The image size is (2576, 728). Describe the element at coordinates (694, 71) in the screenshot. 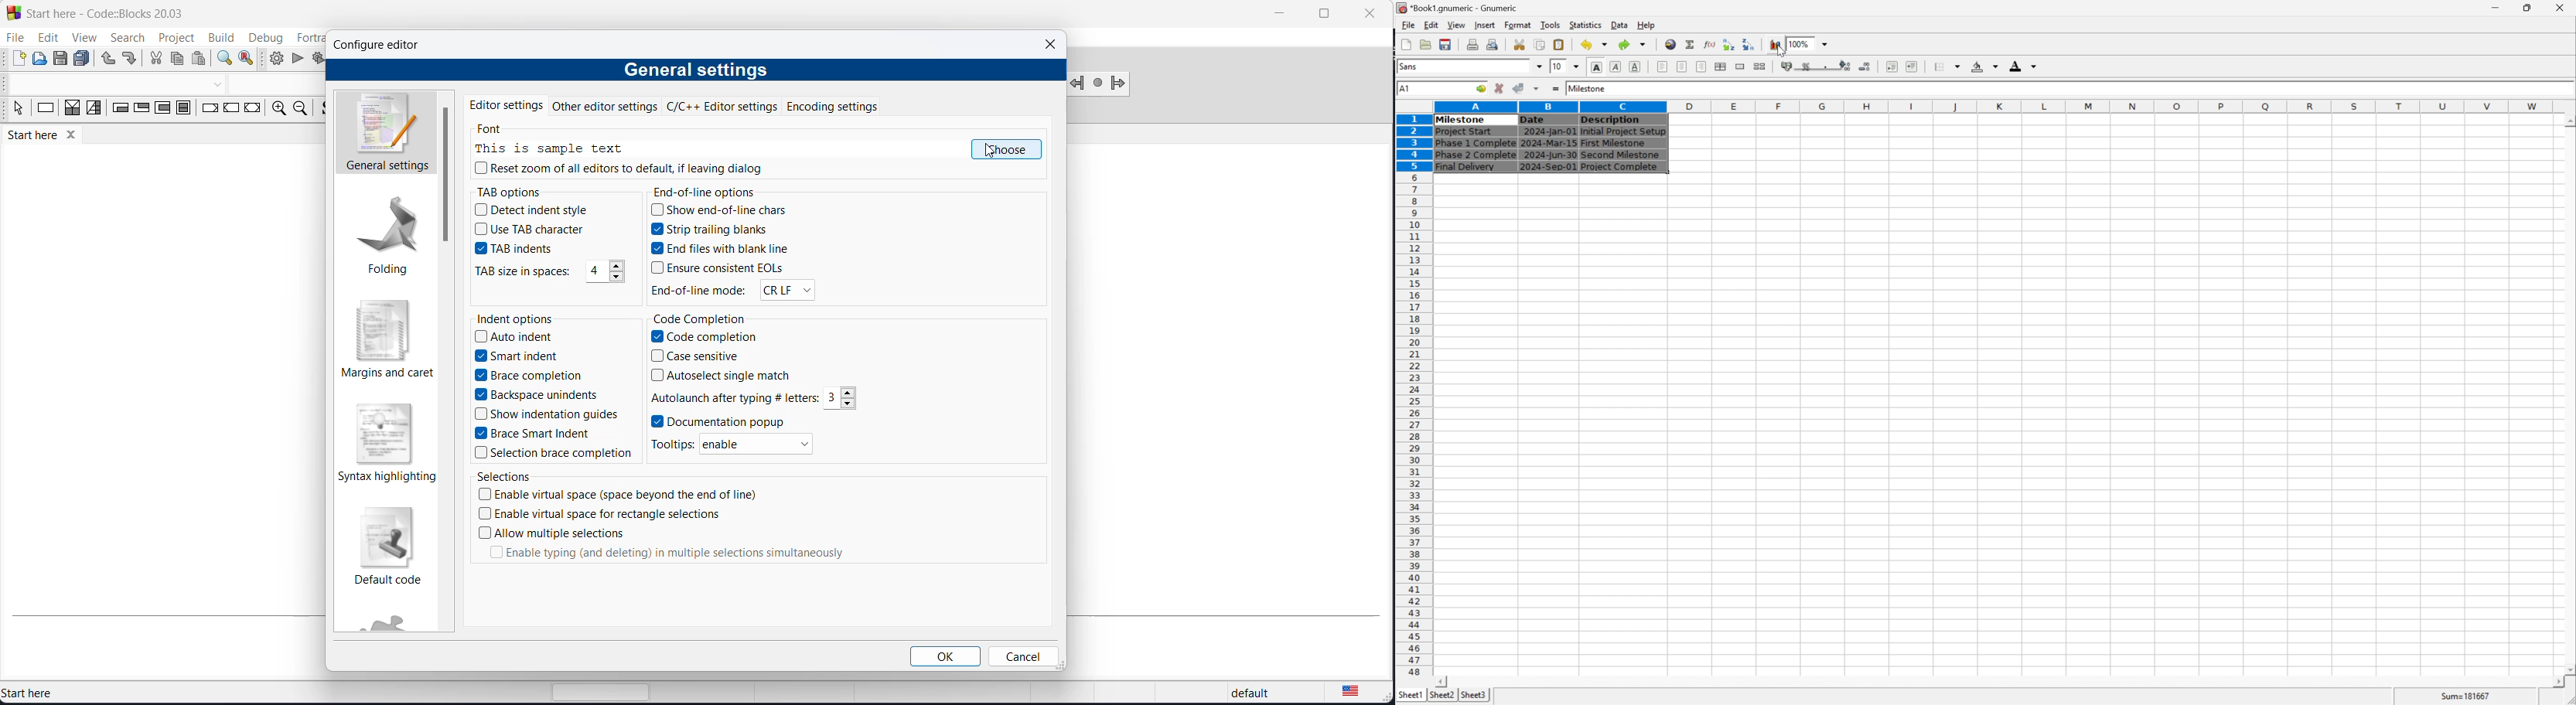

I see `general settings` at that location.